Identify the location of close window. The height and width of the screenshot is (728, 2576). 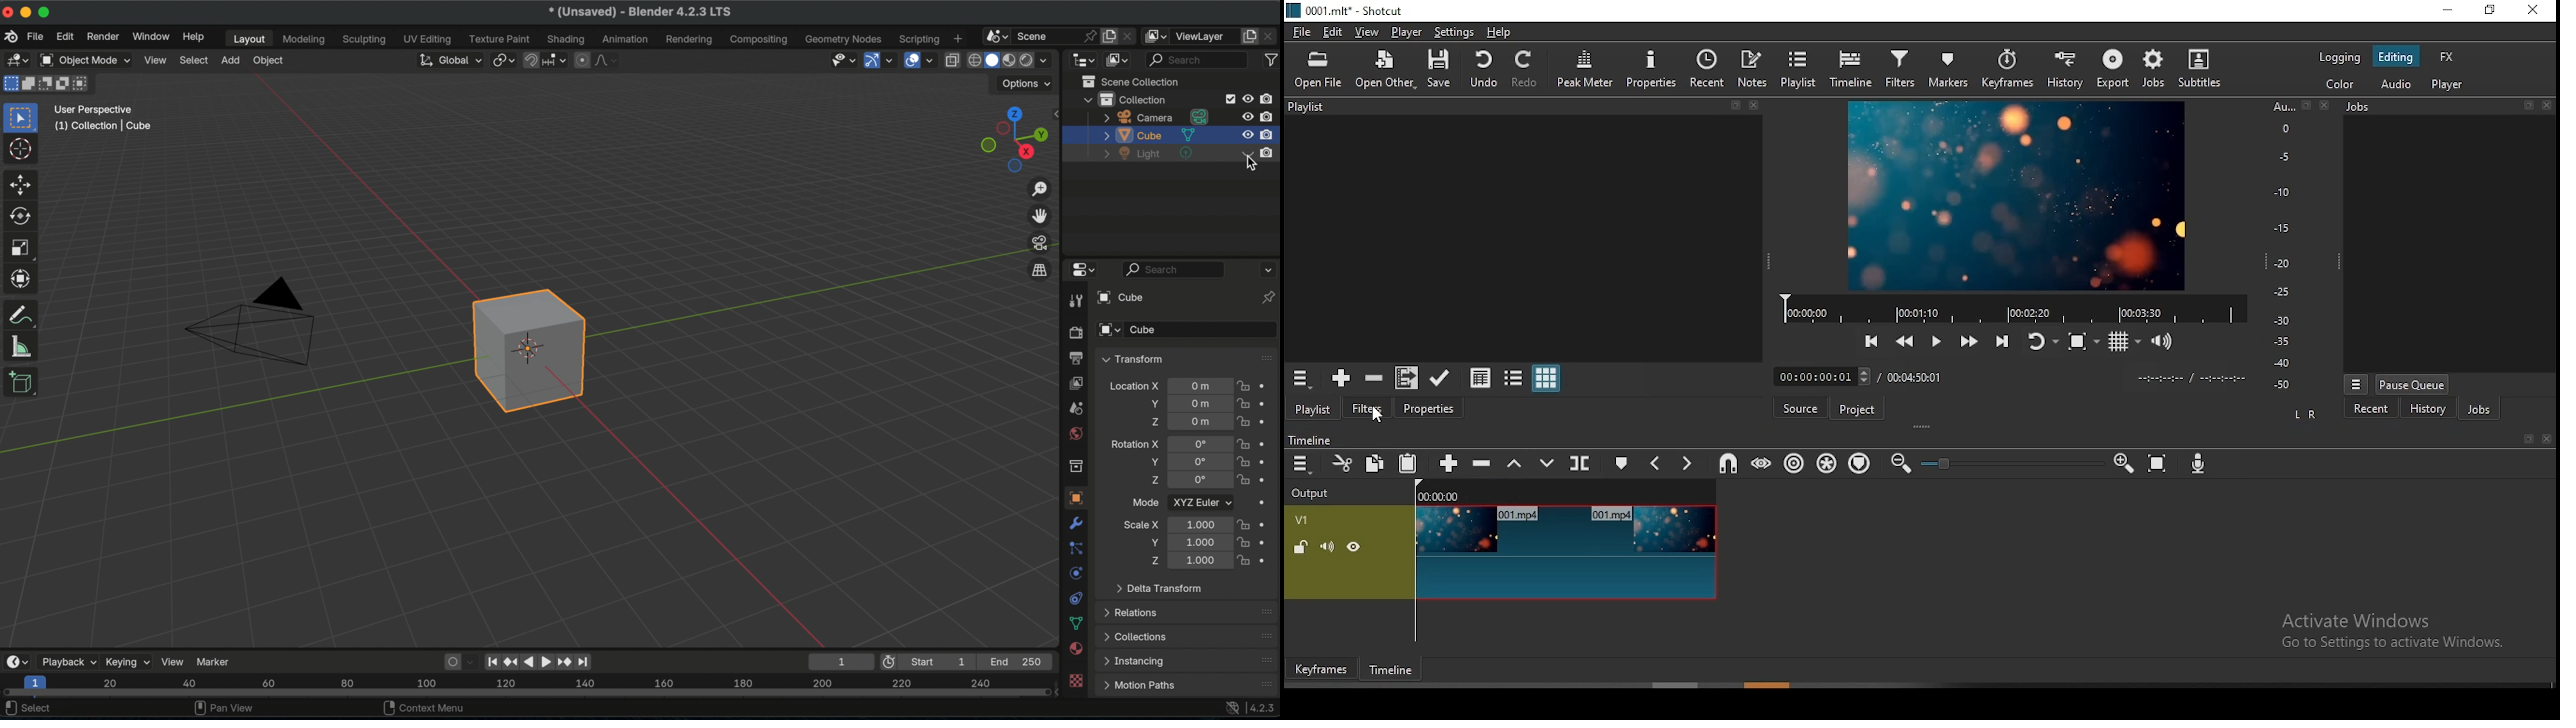
(2532, 11).